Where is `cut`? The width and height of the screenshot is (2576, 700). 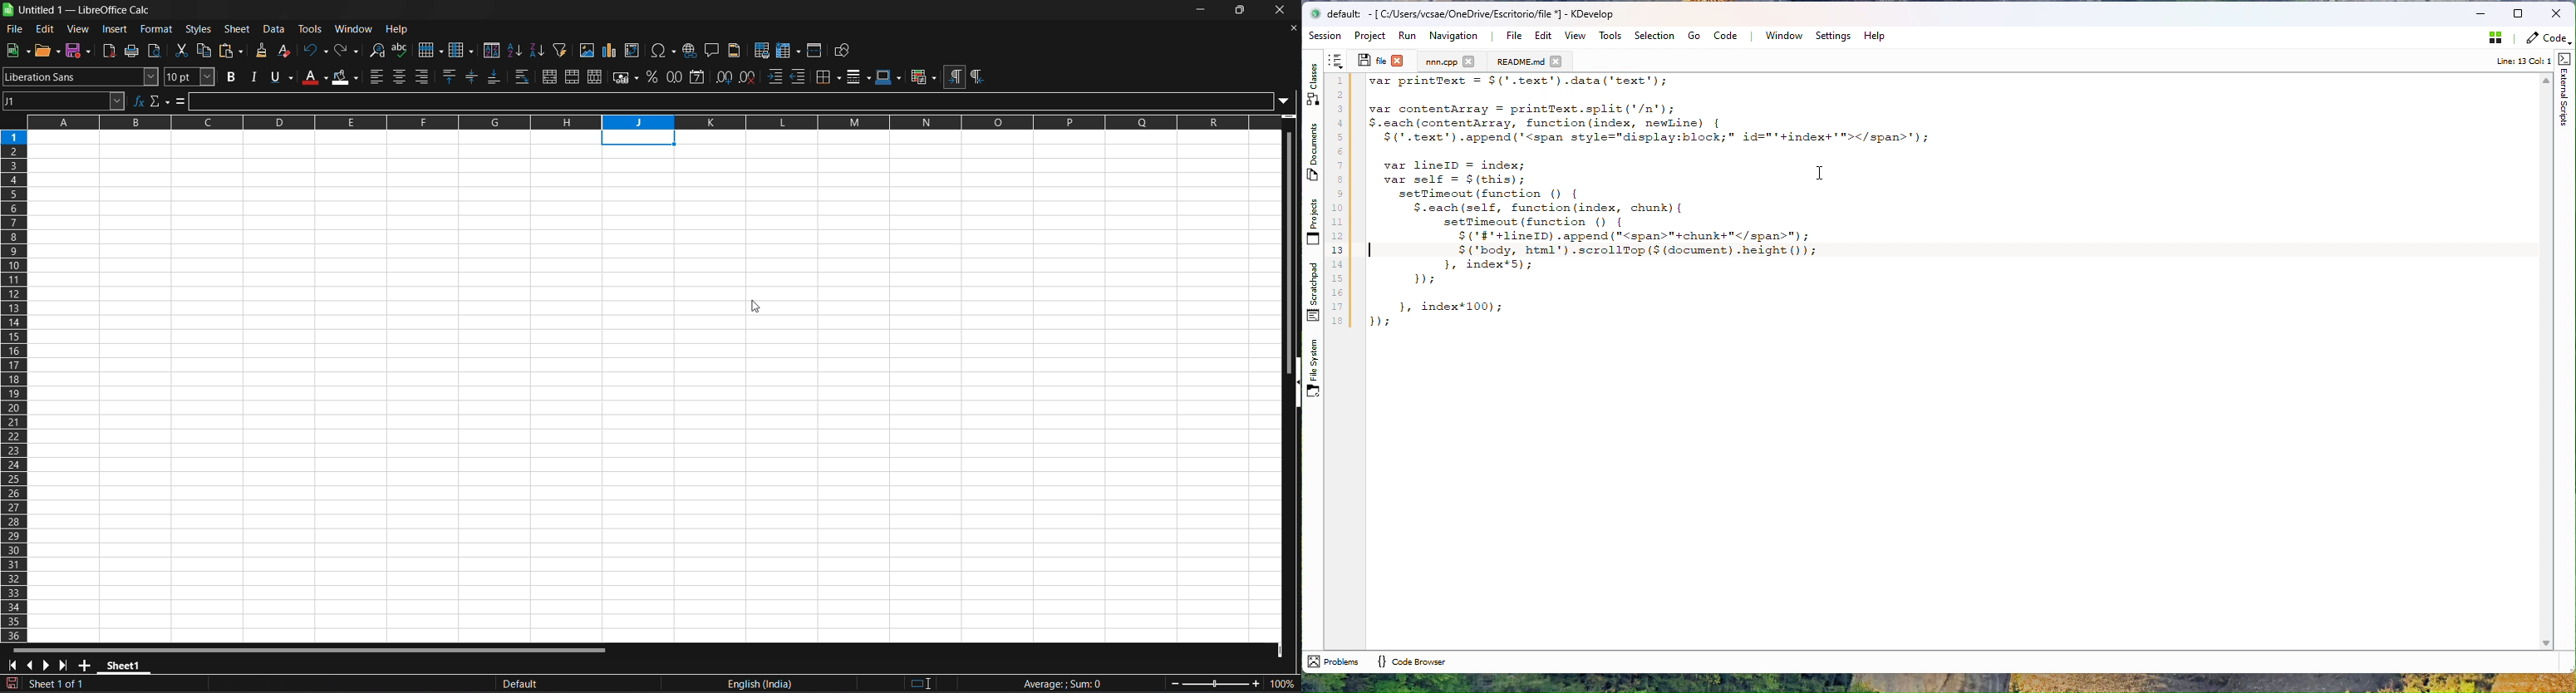 cut is located at coordinates (181, 50).